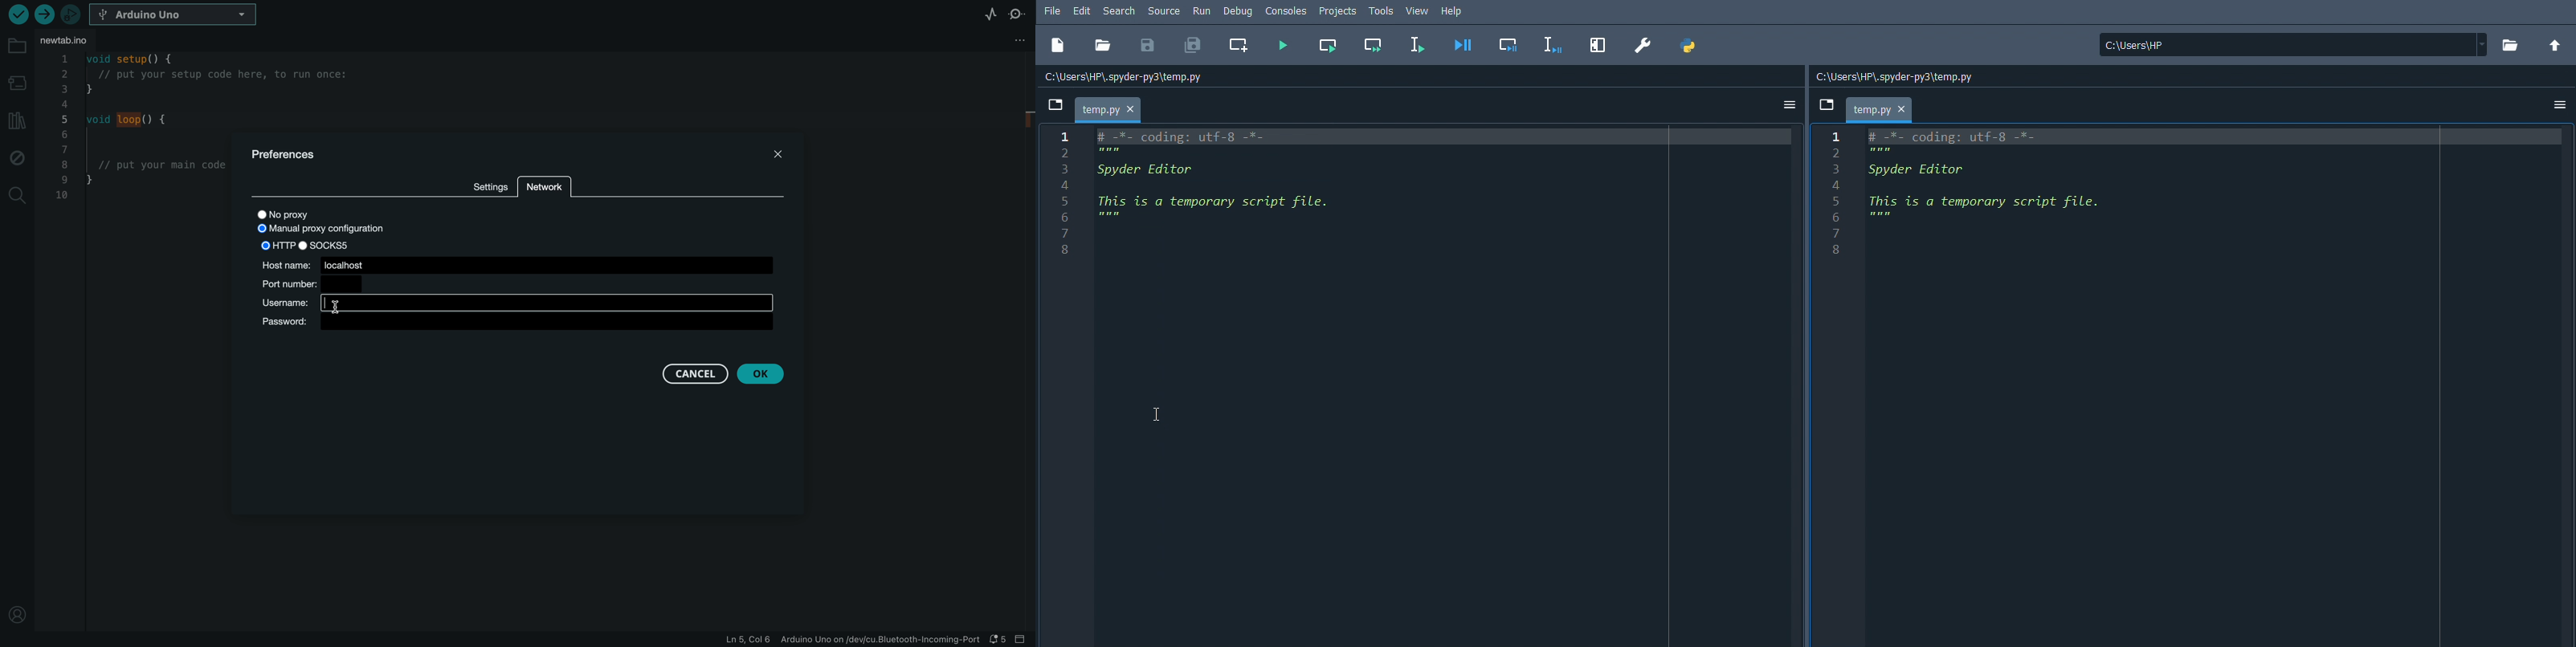 The height and width of the screenshot is (672, 2576). What do you see at coordinates (1059, 47) in the screenshot?
I see `New file` at bounding box center [1059, 47].